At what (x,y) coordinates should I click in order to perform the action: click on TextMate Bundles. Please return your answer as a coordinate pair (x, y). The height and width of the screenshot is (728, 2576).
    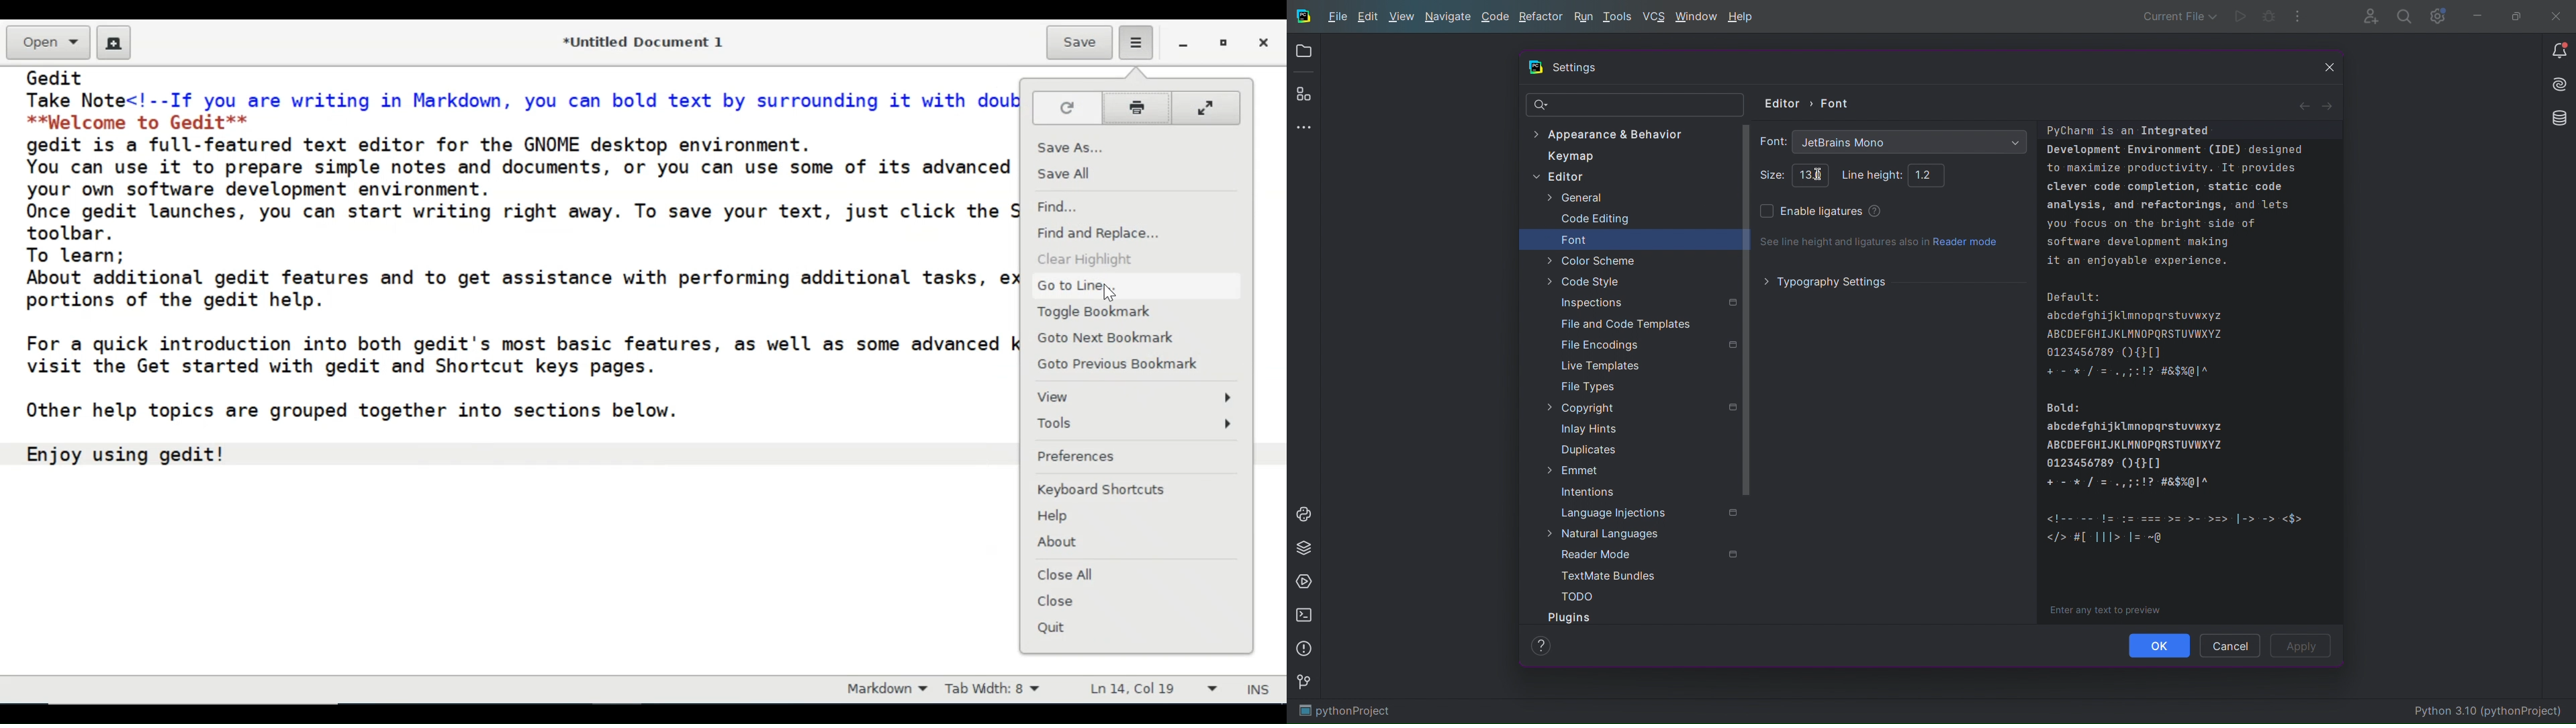
    Looking at the image, I should click on (1609, 576).